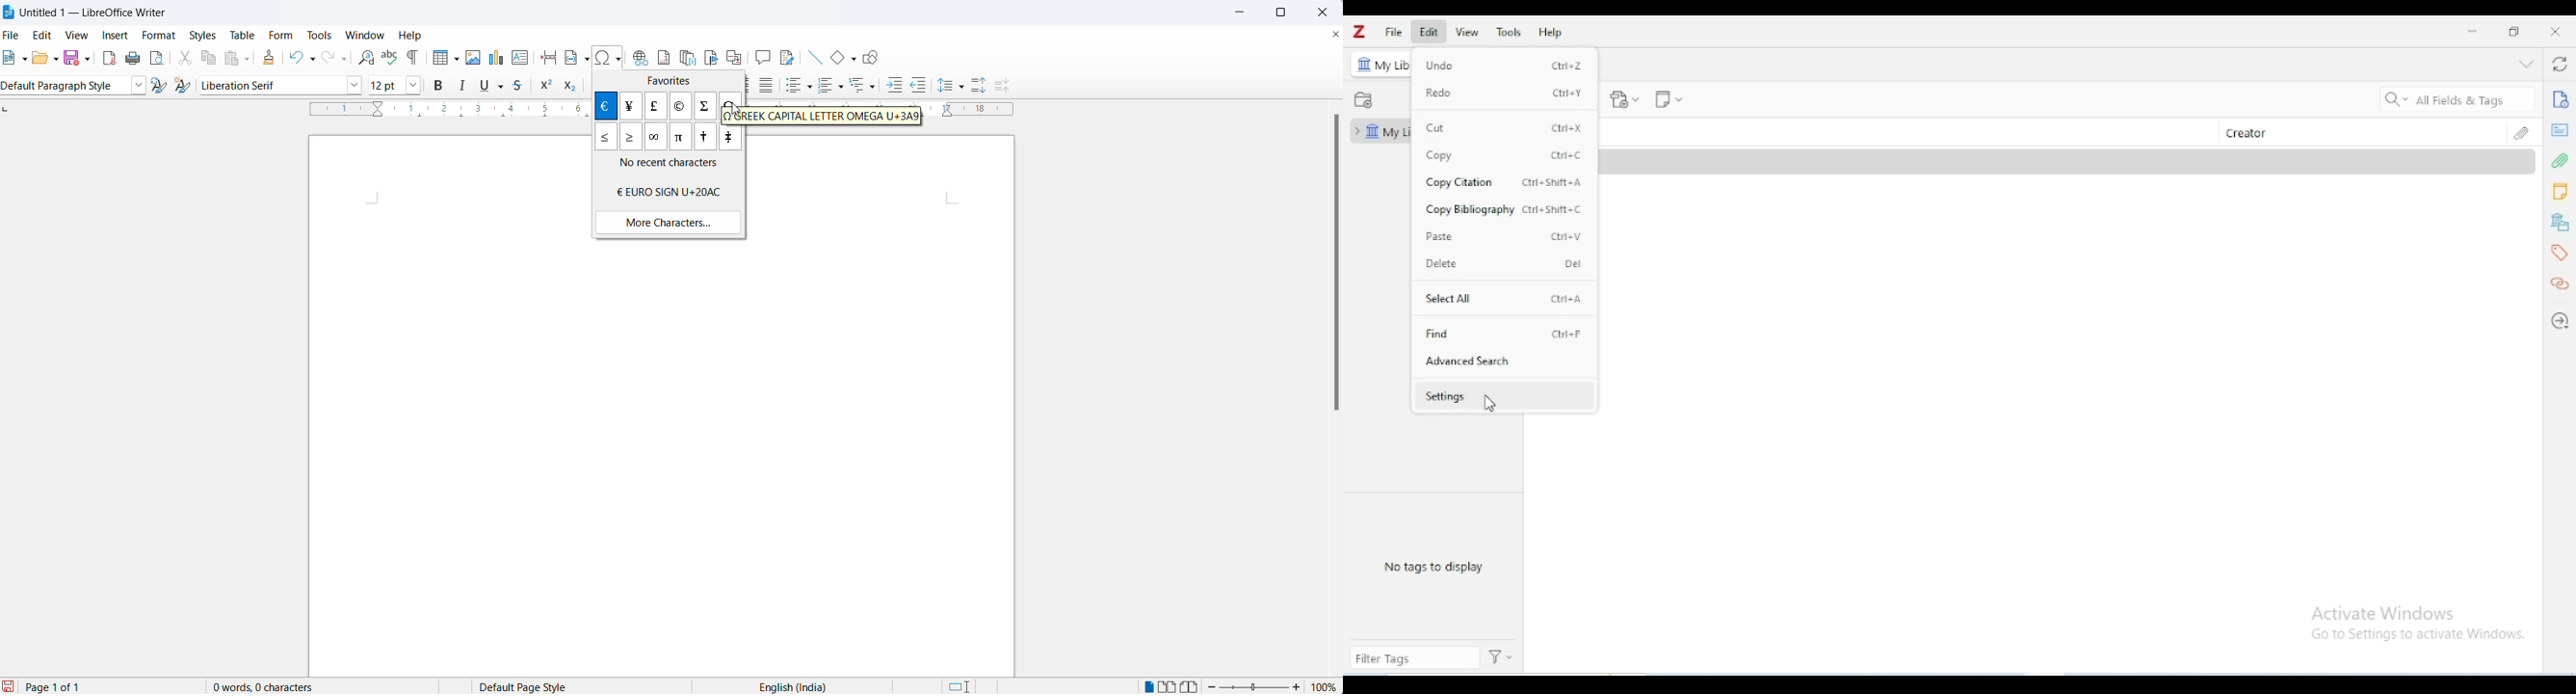  I want to click on ctrl+shift+Z, so click(1553, 182).